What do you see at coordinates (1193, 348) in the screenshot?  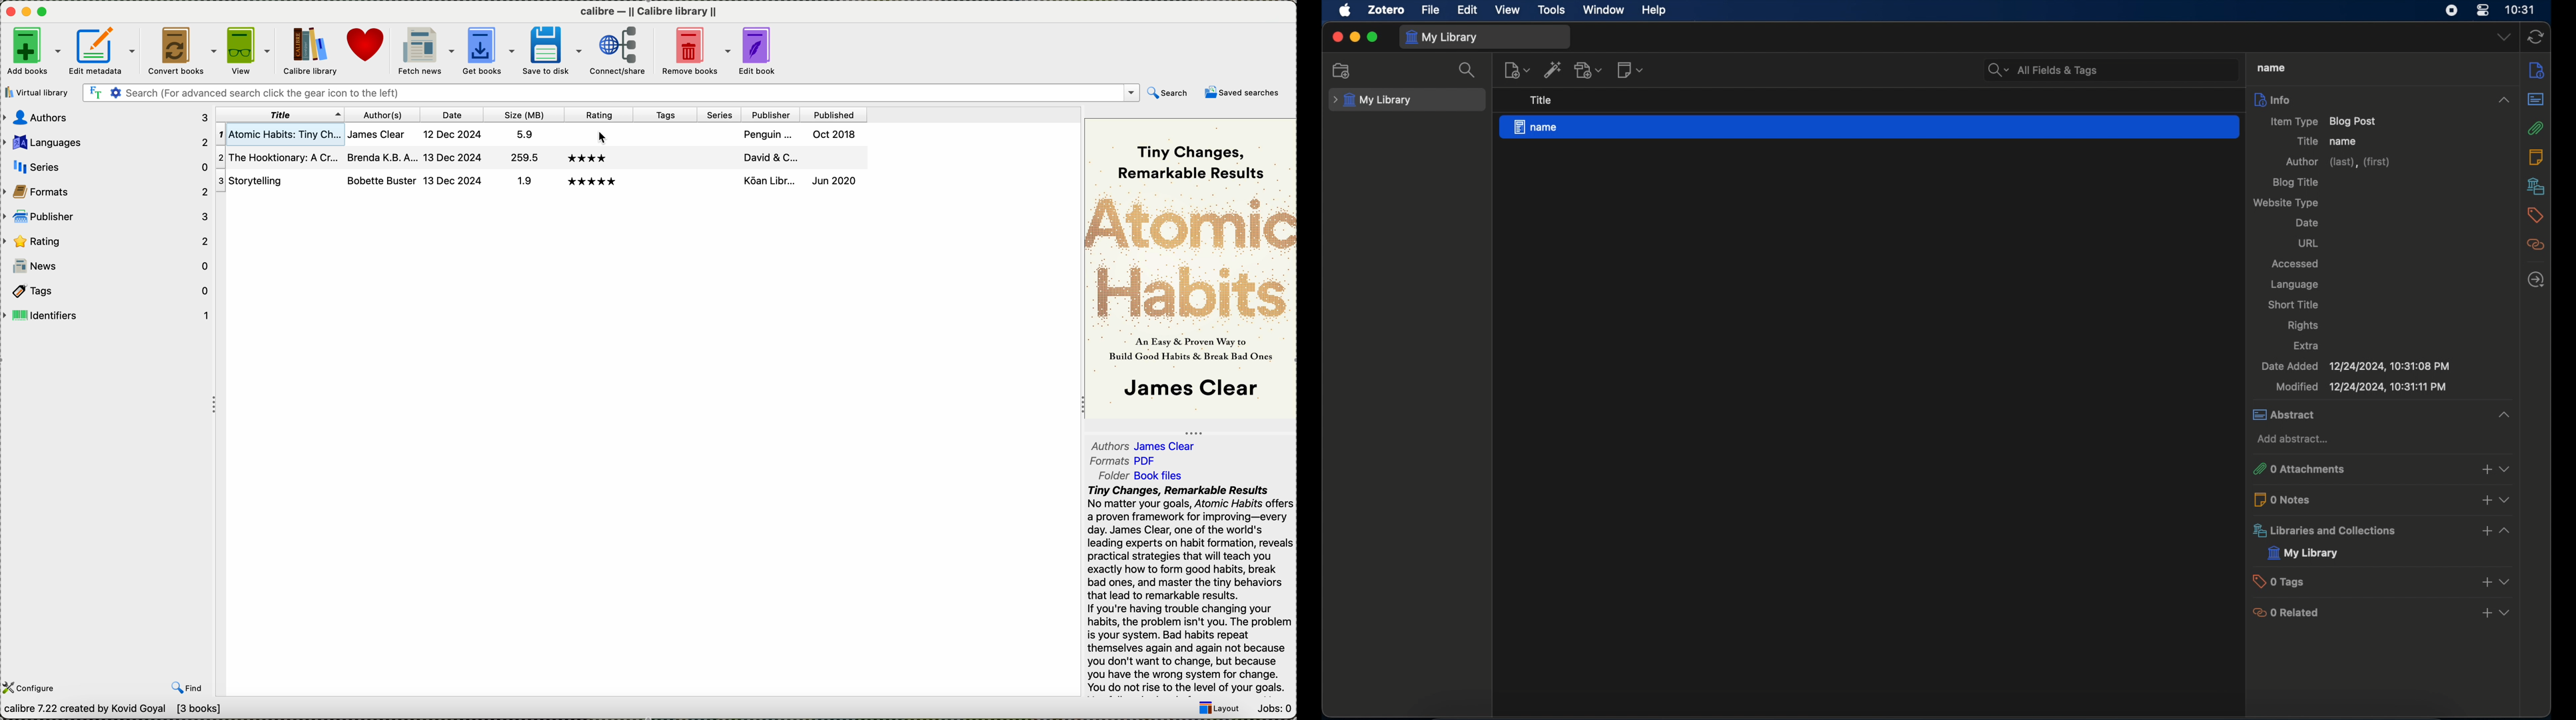 I see `An easy & Proven way to Build Good Habits & Break Bad Ones` at bounding box center [1193, 348].